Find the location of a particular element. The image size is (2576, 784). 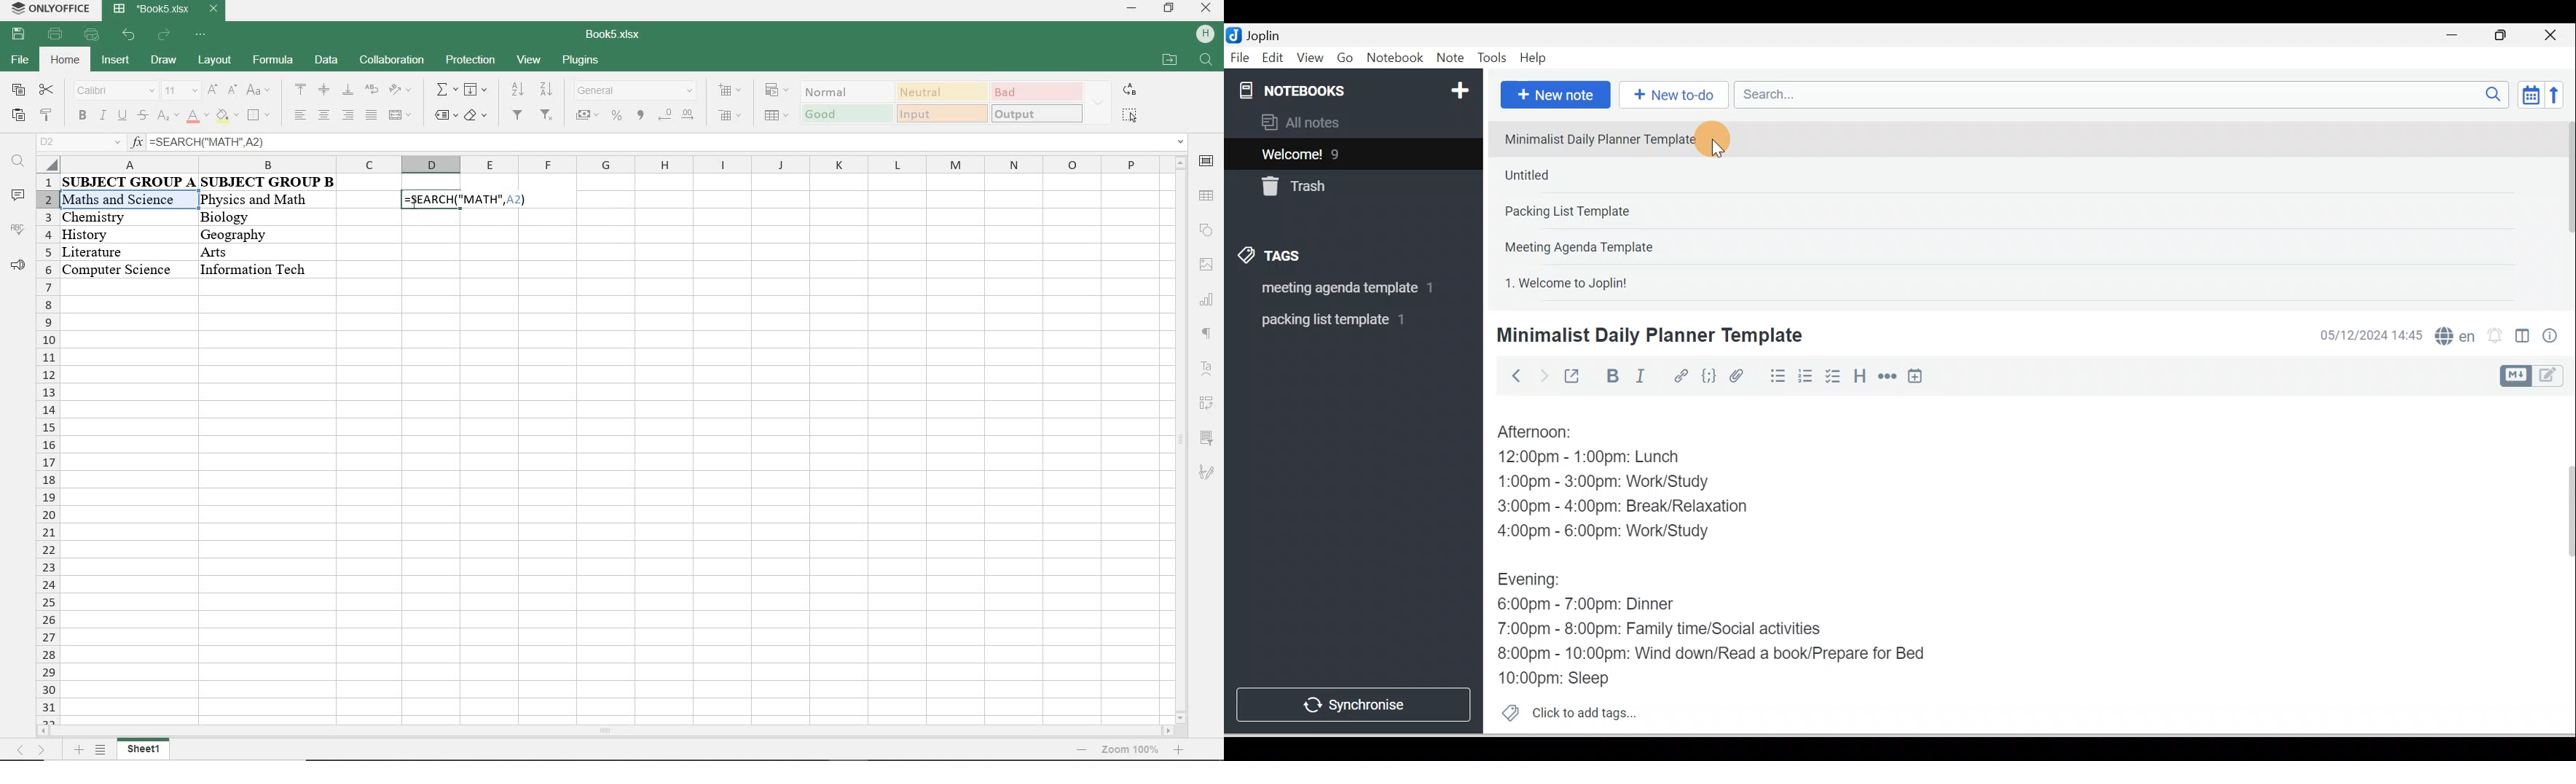

Click to add tags is located at coordinates (1563, 711).